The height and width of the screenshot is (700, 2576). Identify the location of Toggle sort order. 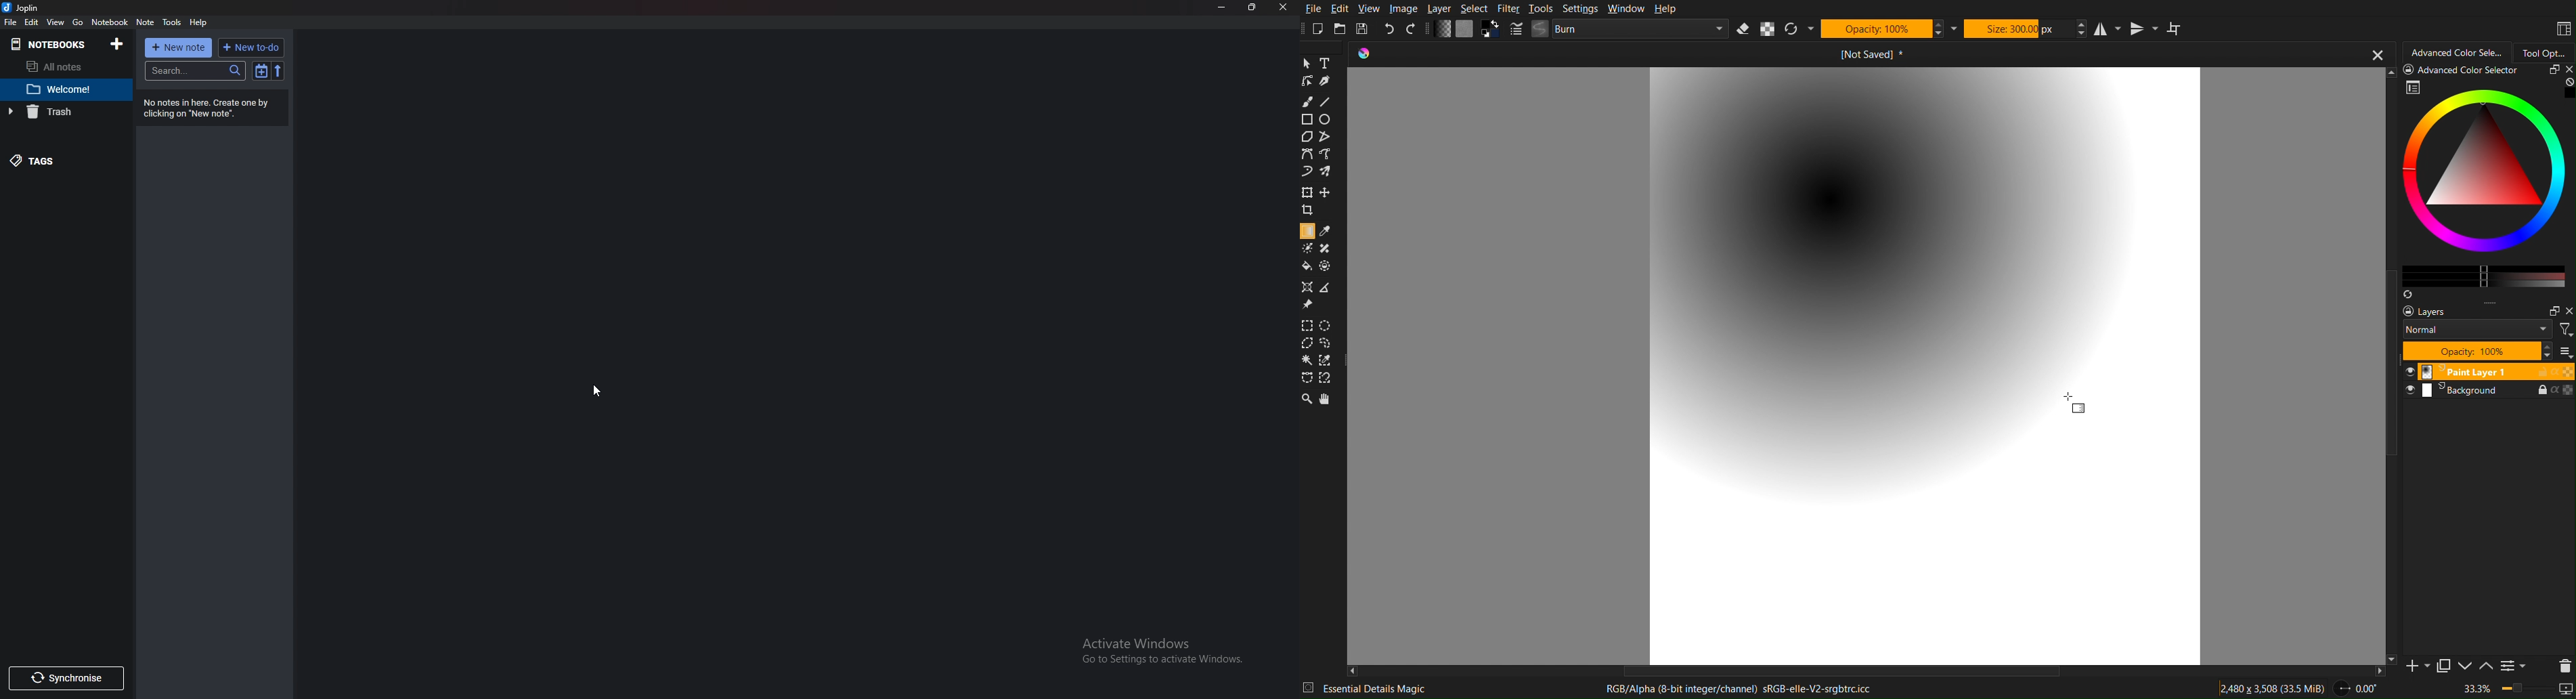
(261, 71).